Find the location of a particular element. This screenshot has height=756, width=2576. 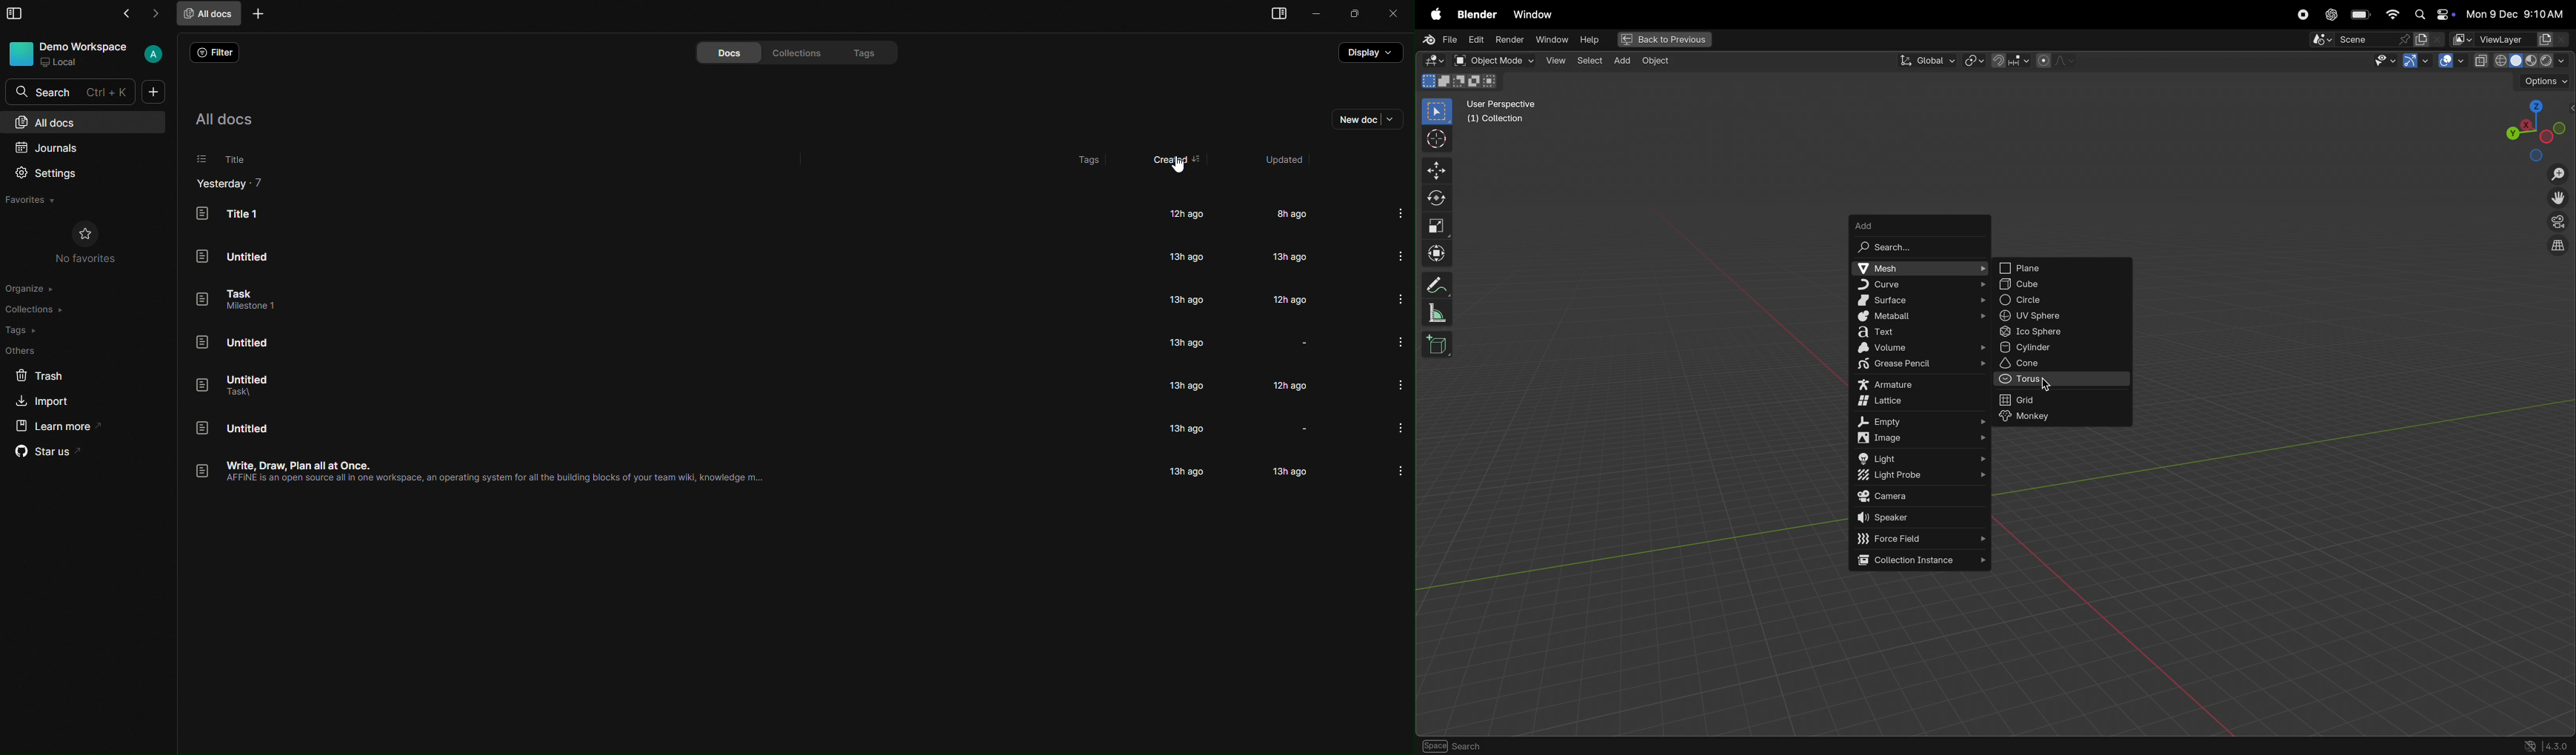

cursor is located at coordinates (1178, 169).